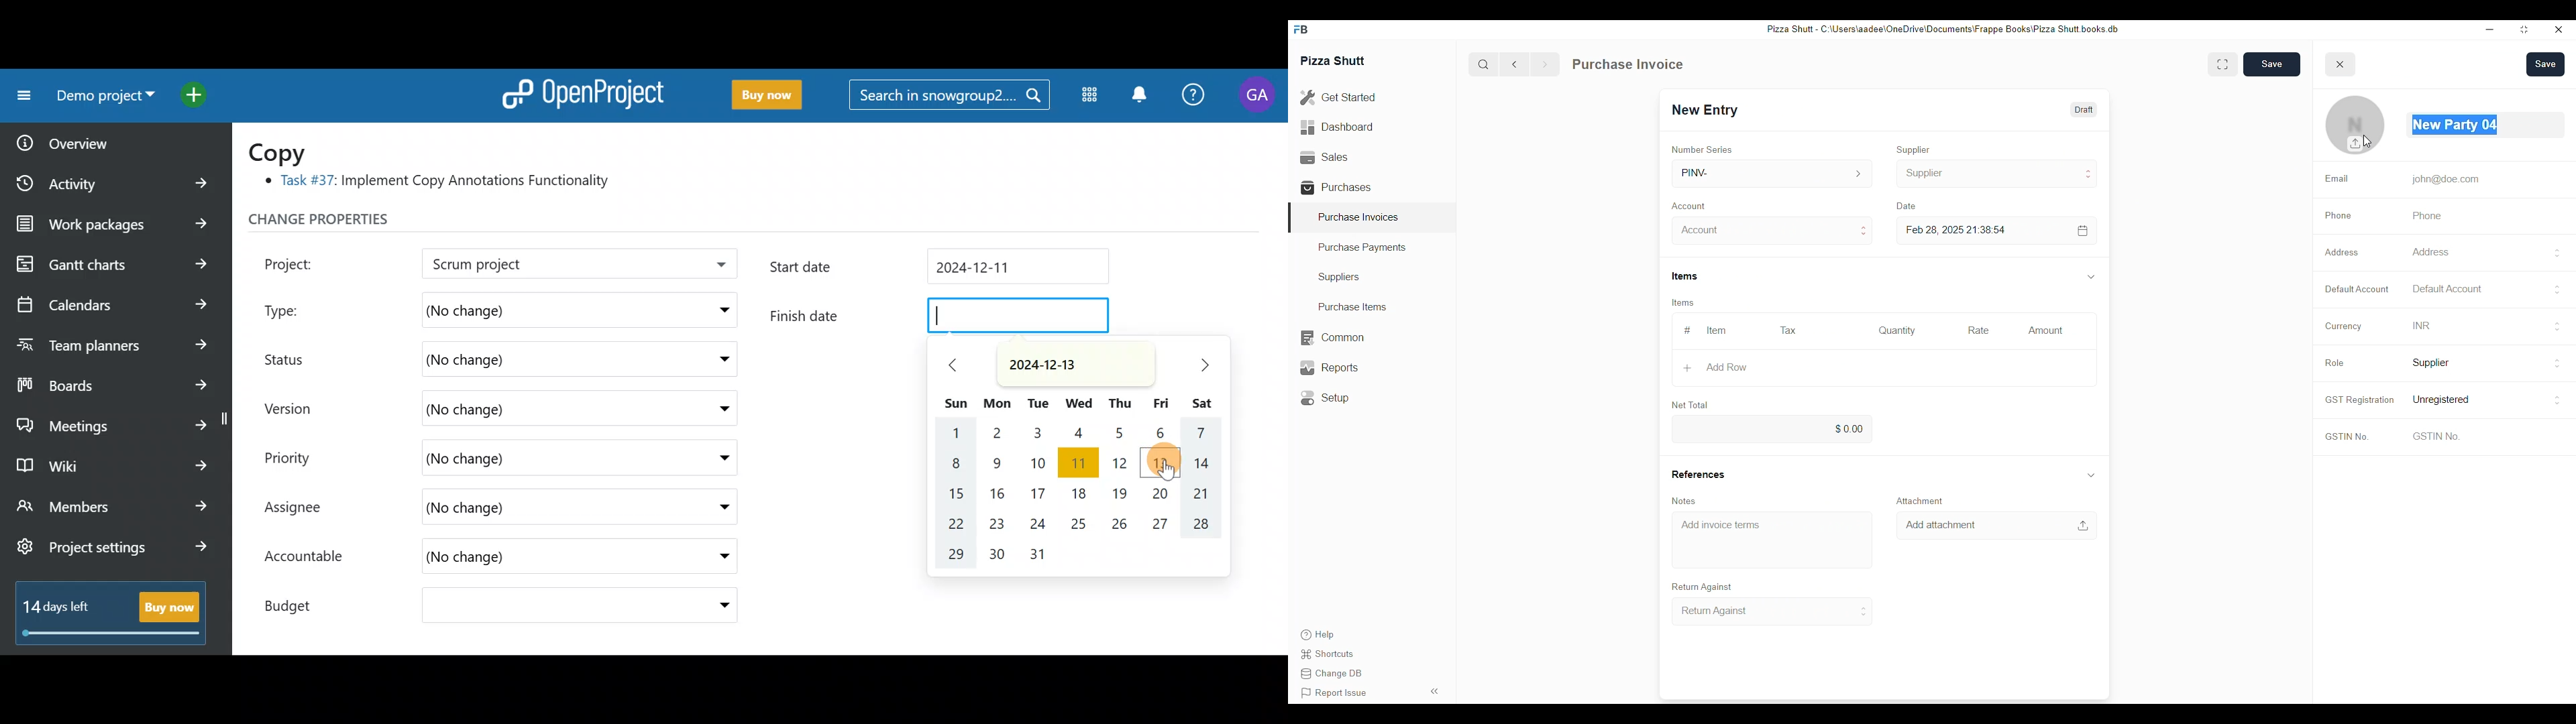 This screenshot has height=728, width=2576. Describe the element at coordinates (1338, 99) in the screenshot. I see `Get Started` at that location.